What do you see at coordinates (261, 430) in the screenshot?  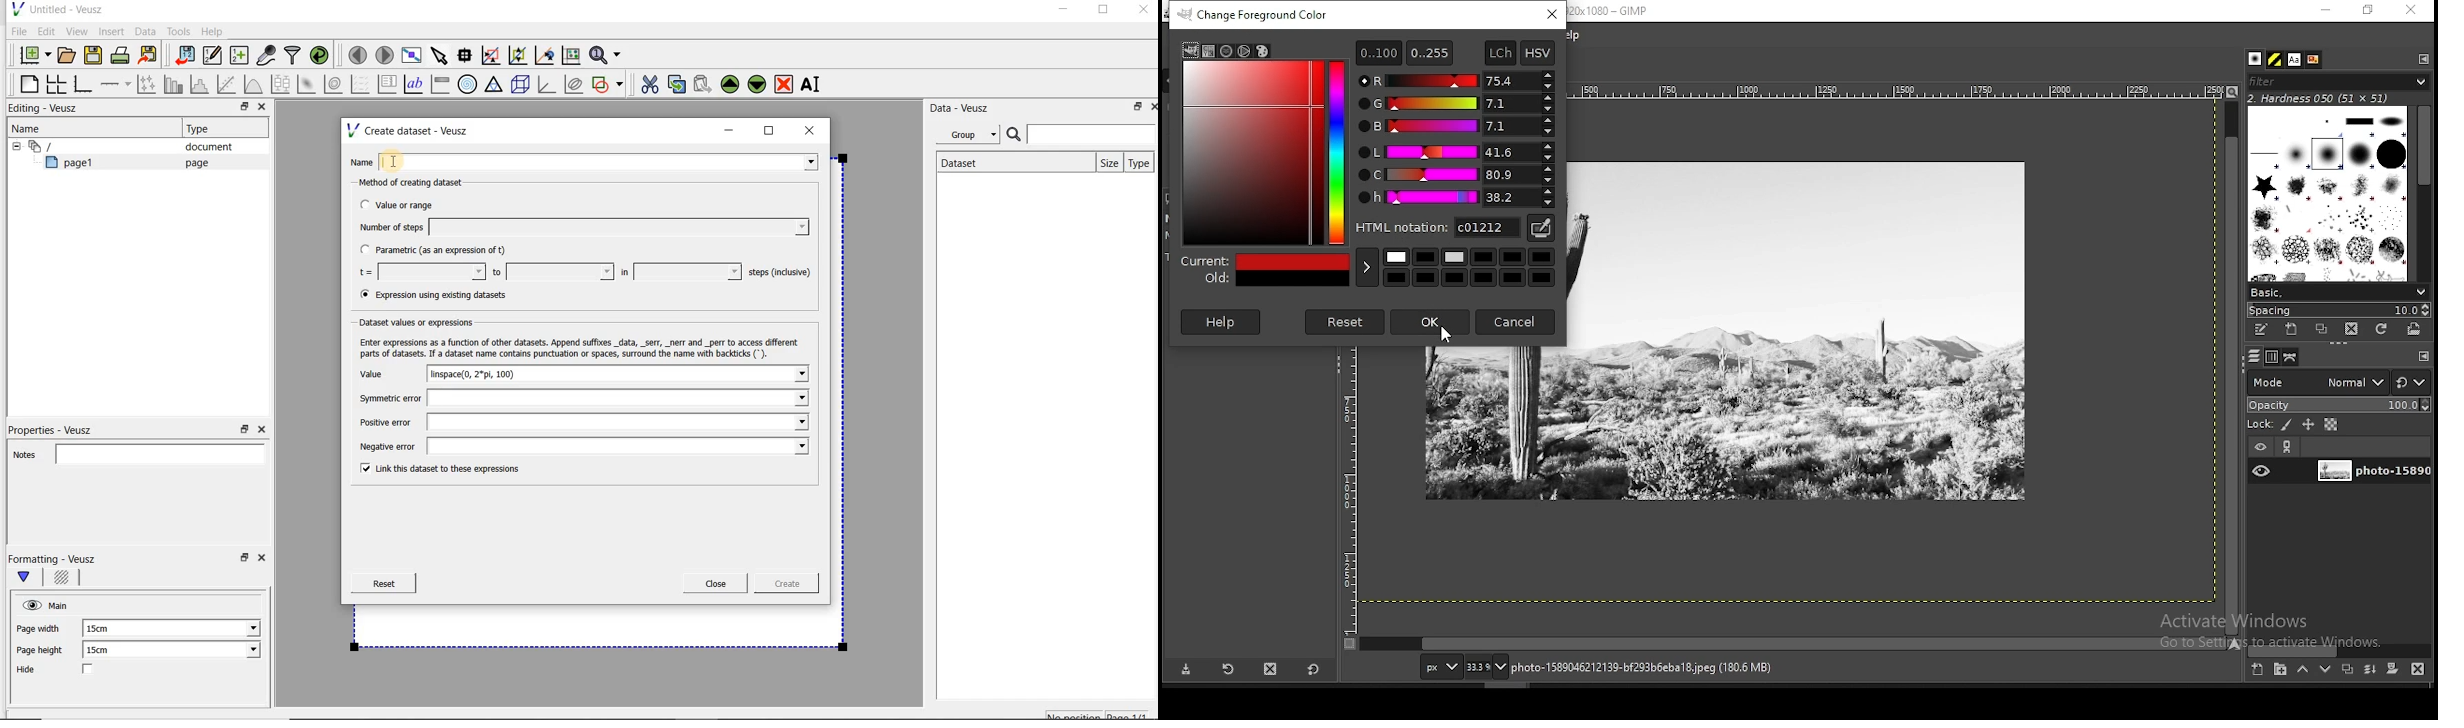 I see `Close` at bounding box center [261, 430].